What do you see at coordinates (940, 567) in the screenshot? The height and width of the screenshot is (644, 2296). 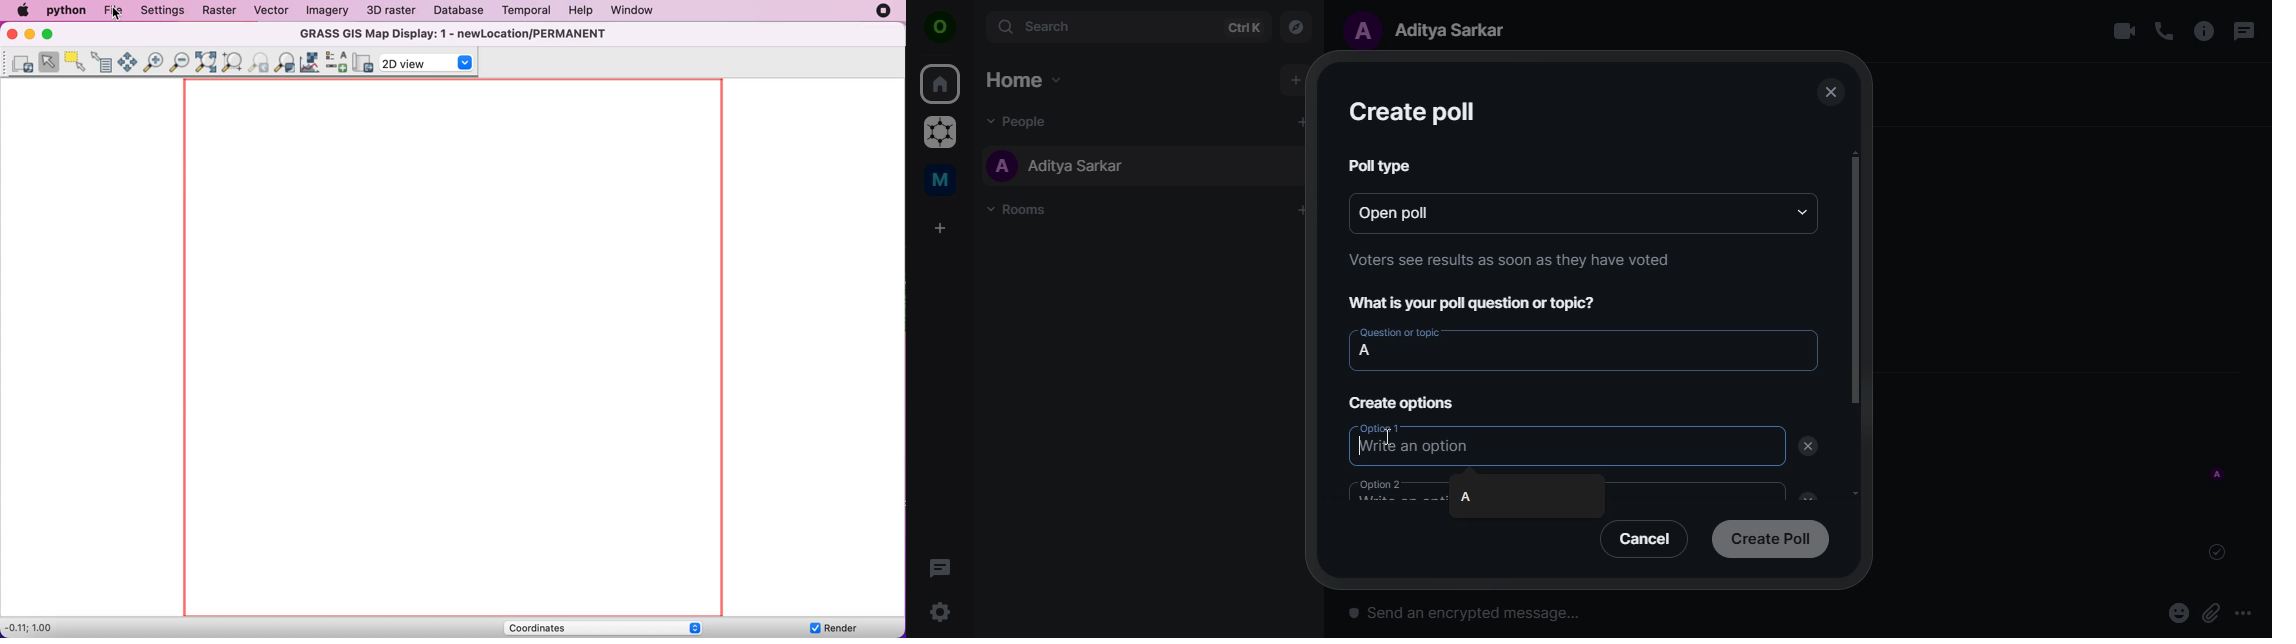 I see `threads` at bounding box center [940, 567].